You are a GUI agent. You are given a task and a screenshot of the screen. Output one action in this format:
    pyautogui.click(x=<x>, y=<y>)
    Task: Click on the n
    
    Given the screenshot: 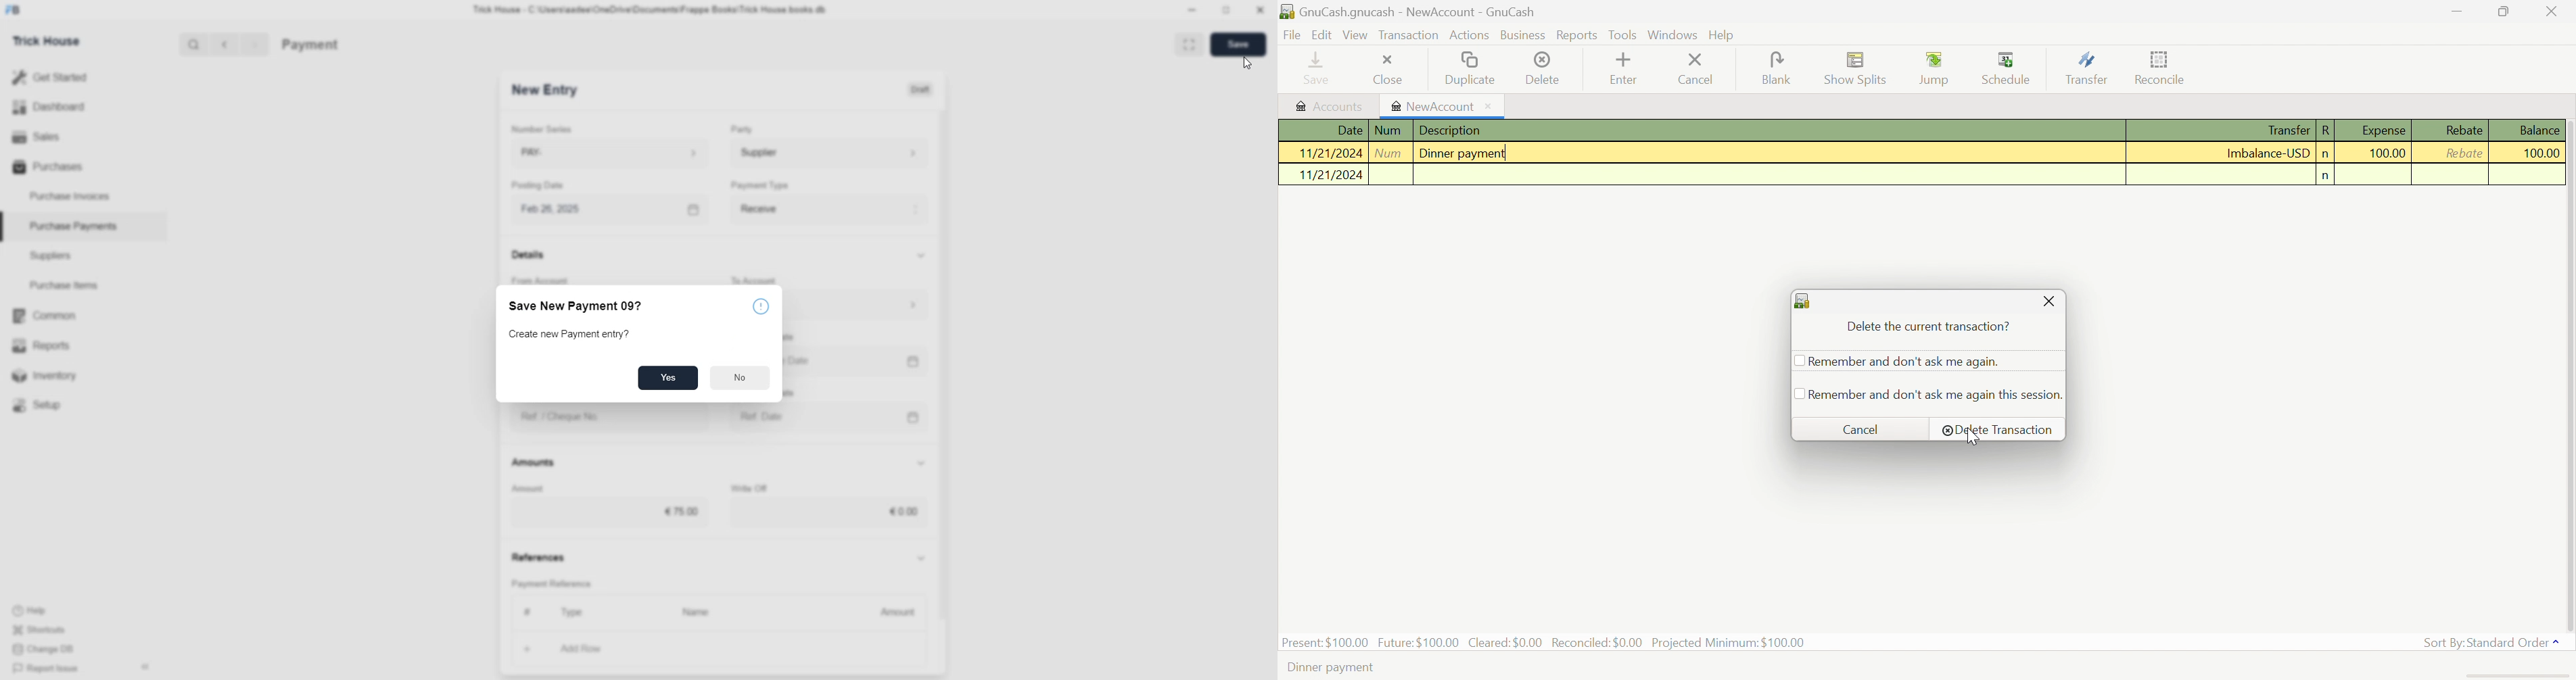 What is the action you would take?
    pyautogui.click(x=2326, y=177)
    